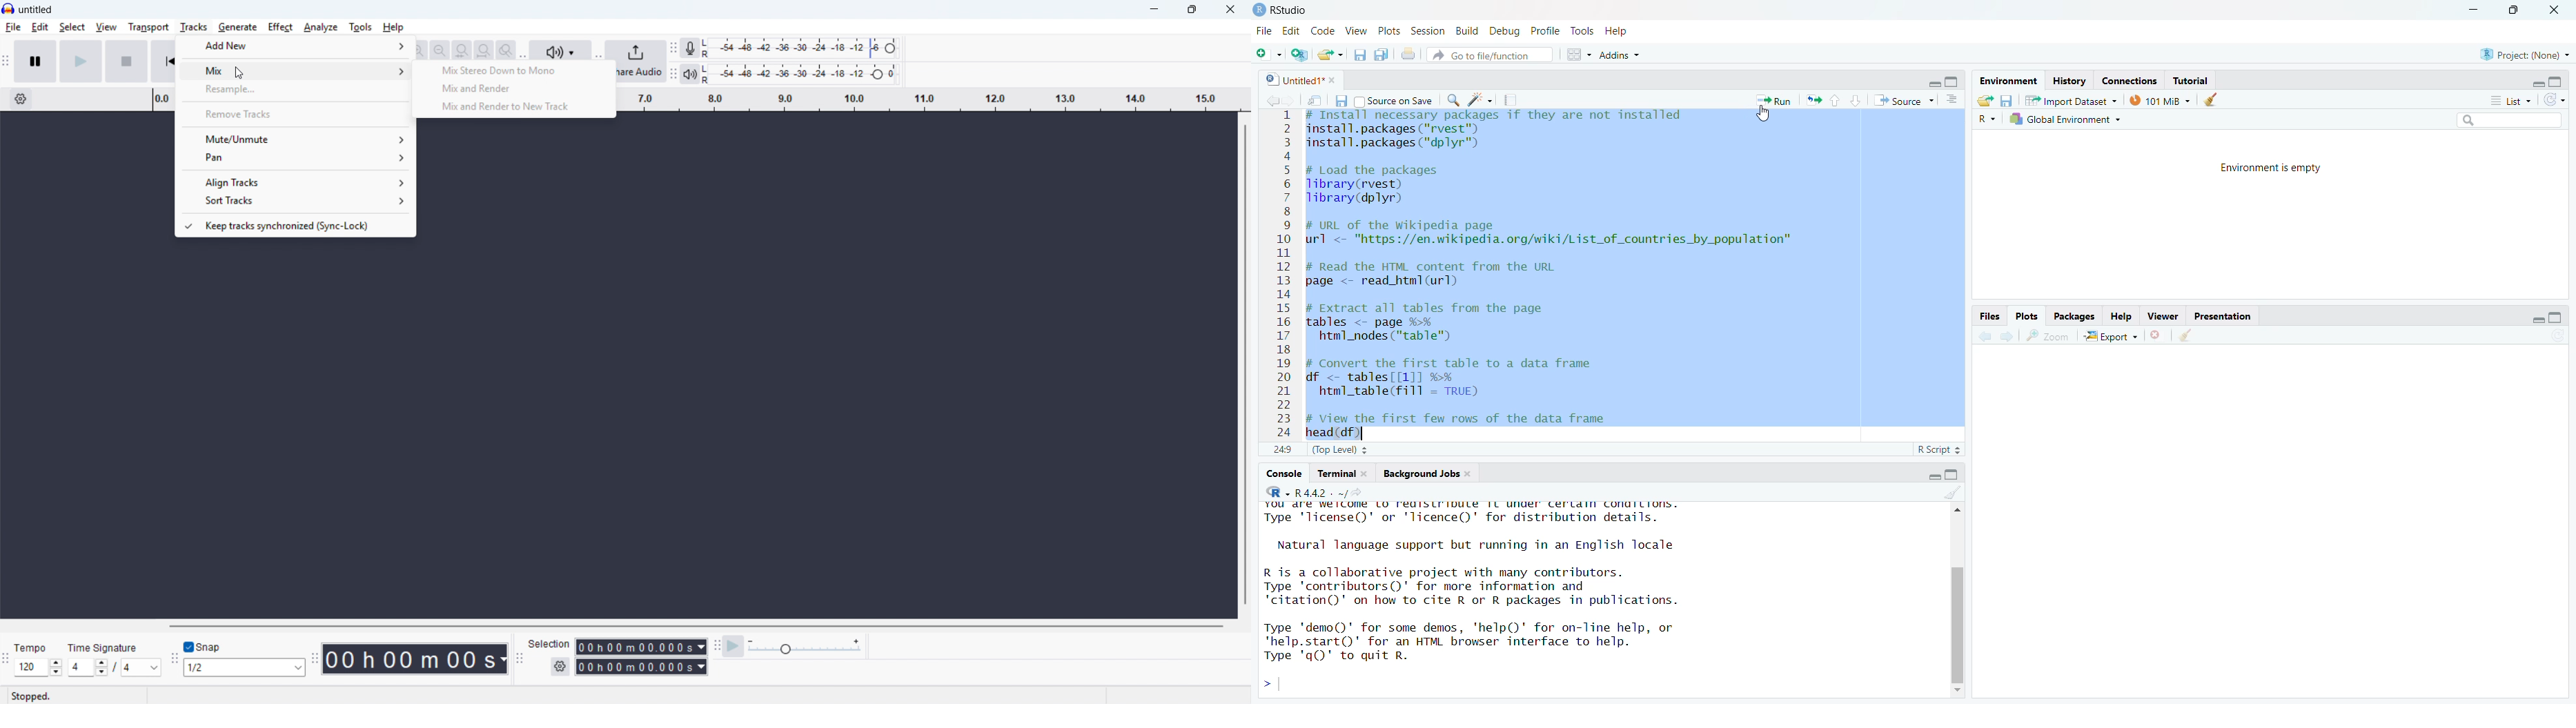 The image size is (2576, 728). I want to click on Selection settings , so click(560, 667).